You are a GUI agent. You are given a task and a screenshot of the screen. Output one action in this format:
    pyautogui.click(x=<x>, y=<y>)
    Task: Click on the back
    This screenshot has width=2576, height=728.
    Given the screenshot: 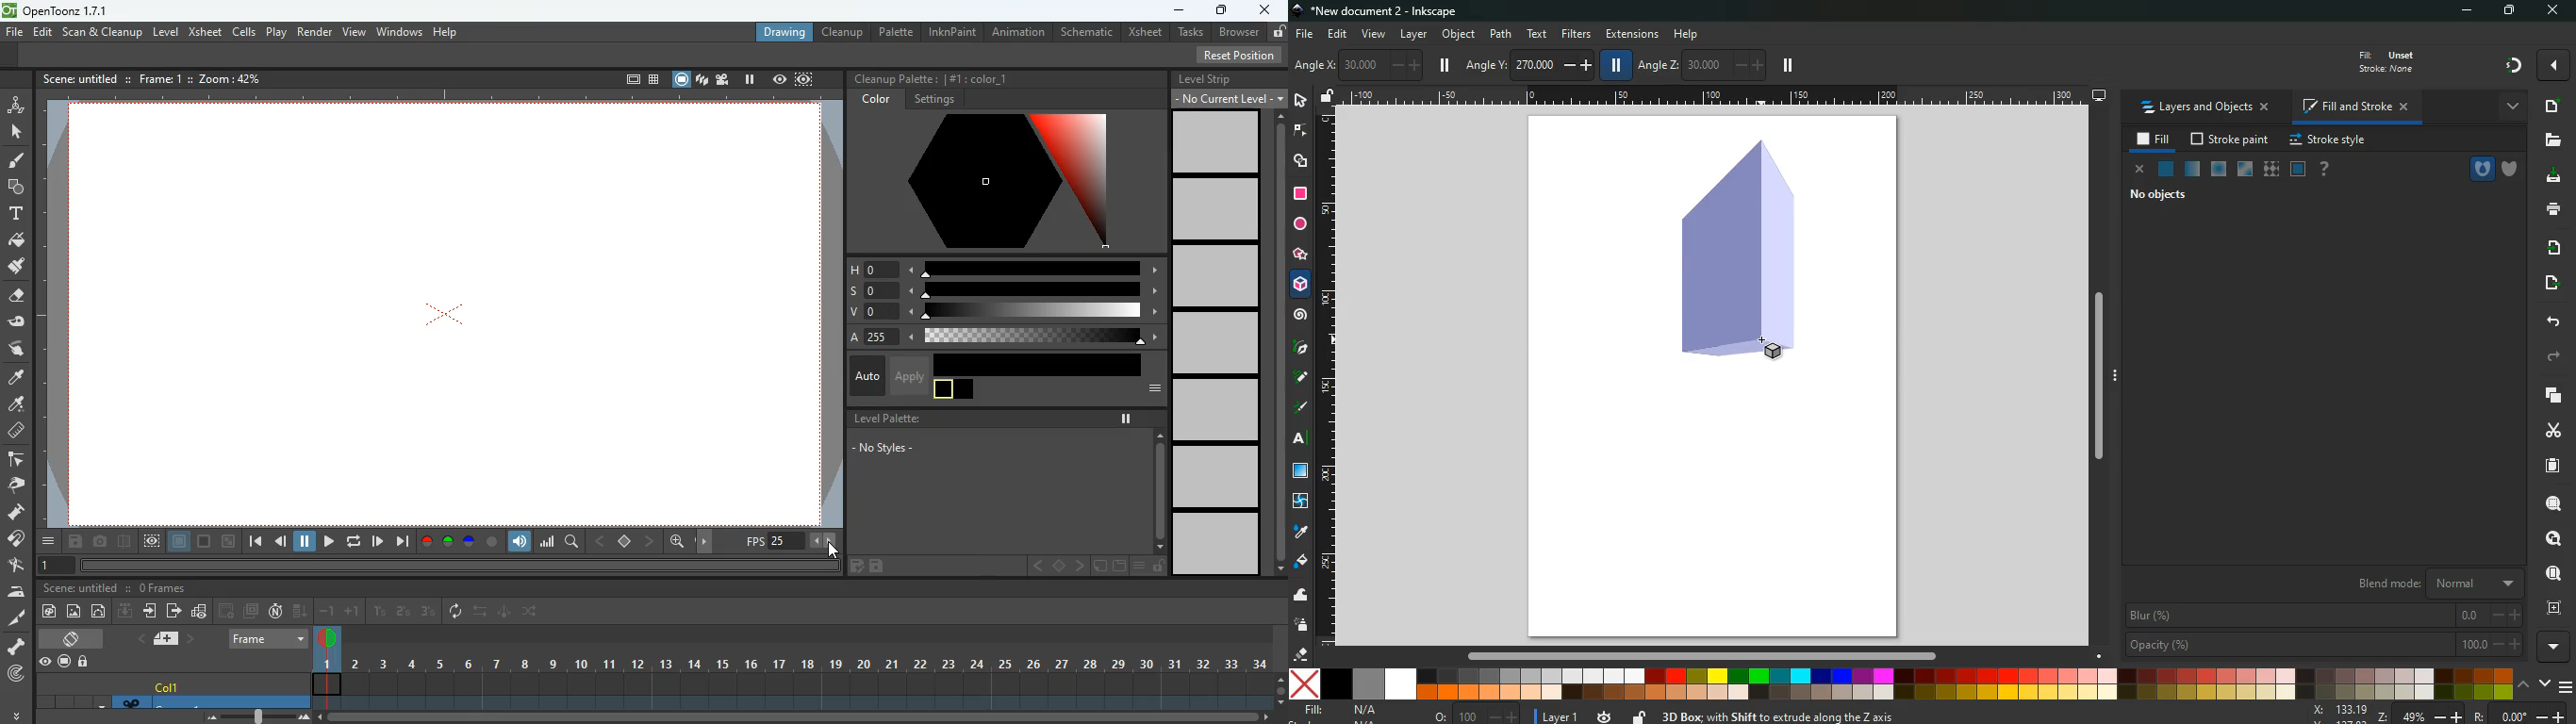 What is the action you would take?
    pyautogui.click(x=2550, y=321)
    